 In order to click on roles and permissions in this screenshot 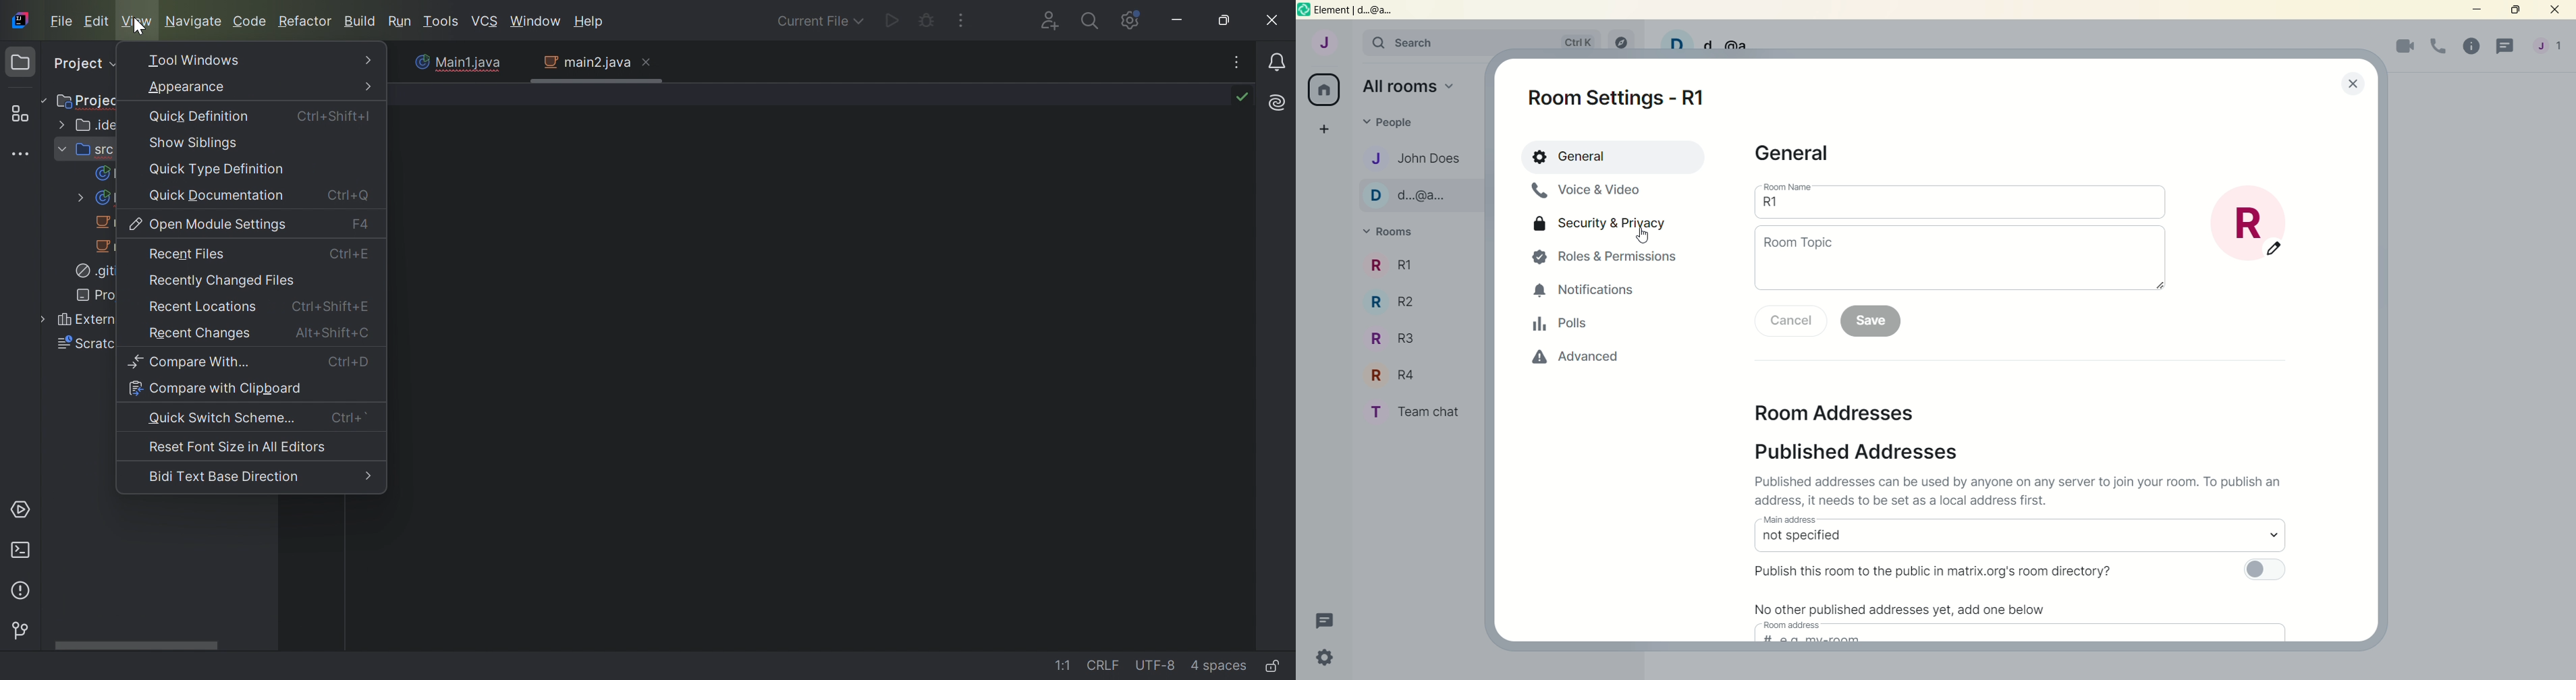, I will do `click(1609, 259)`.